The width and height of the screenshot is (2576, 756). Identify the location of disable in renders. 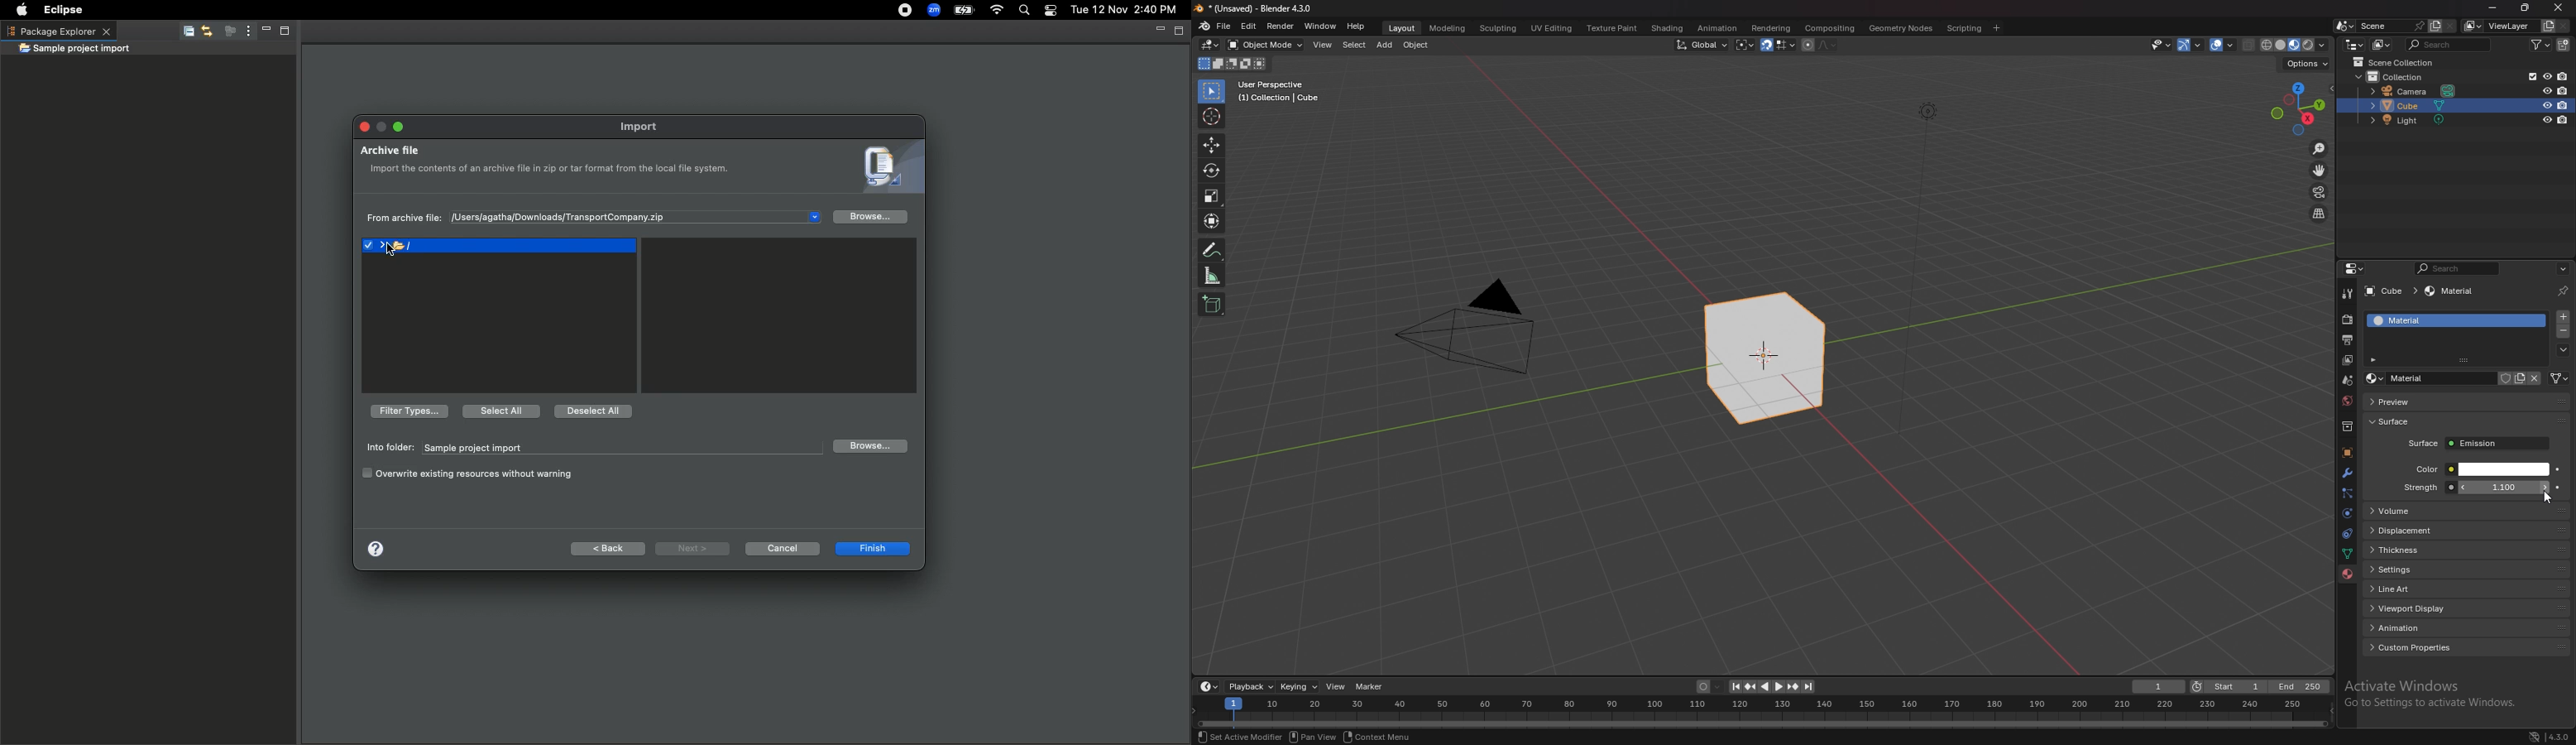
(2563, 77).